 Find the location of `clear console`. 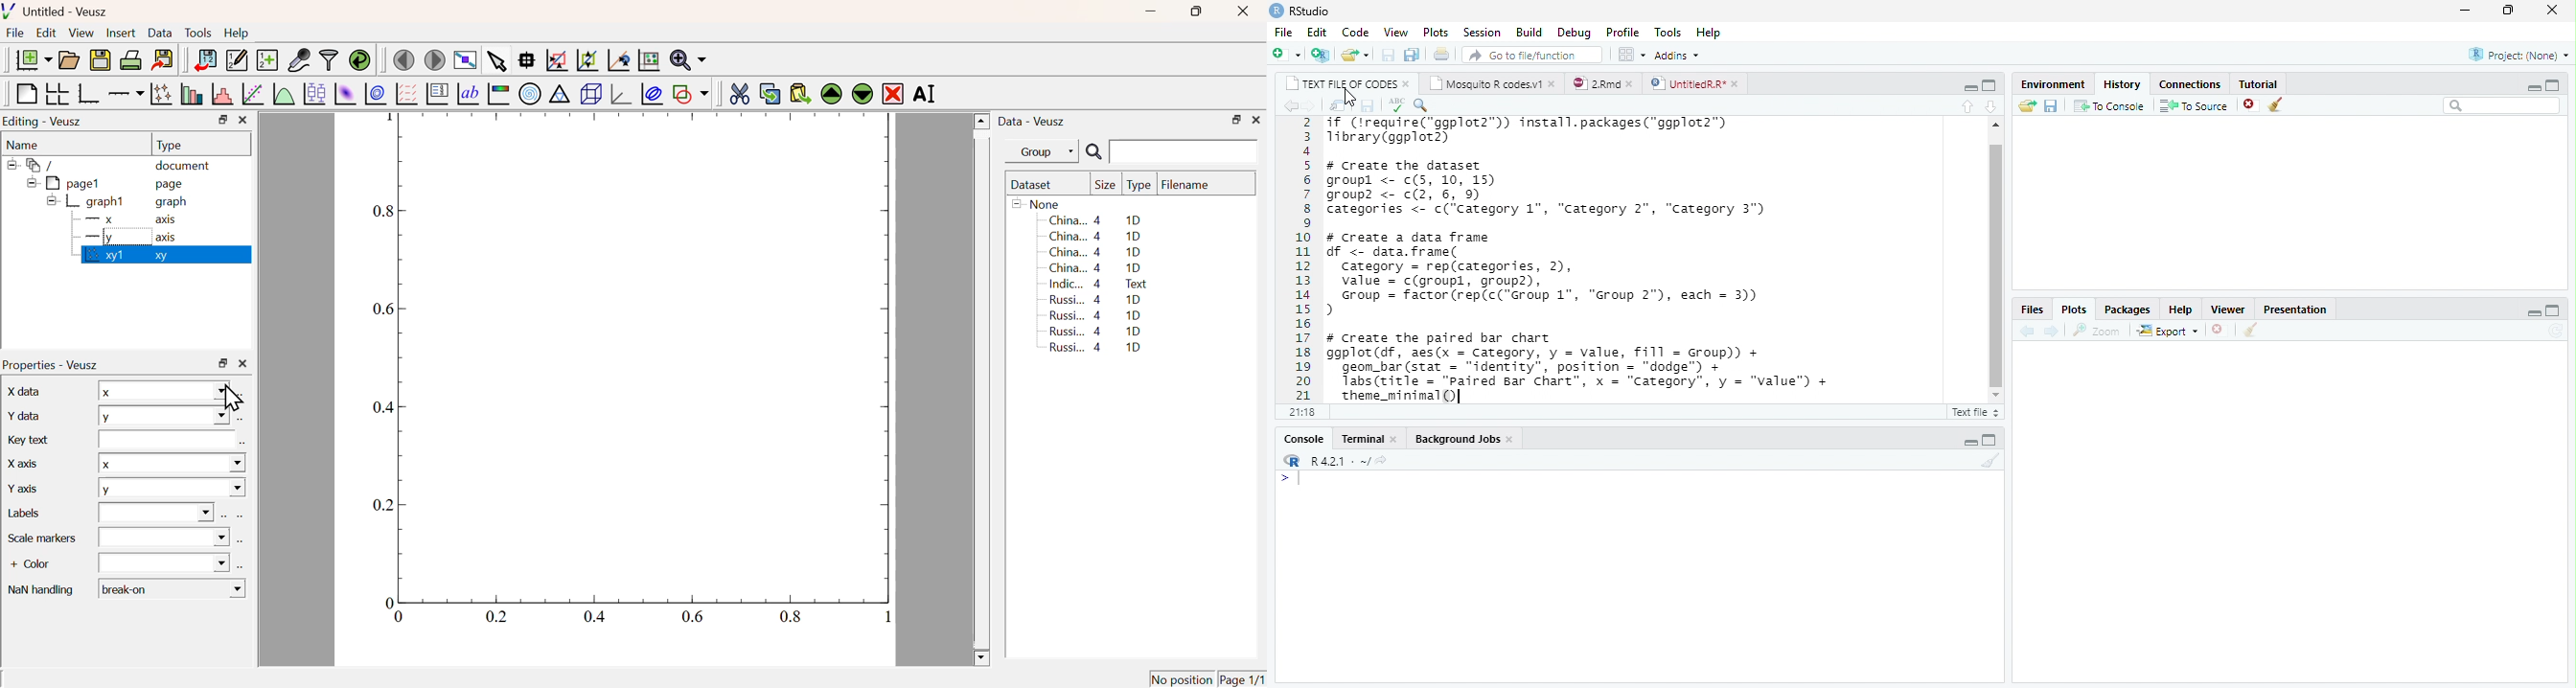

clear console is located at coordinates (1990, 462).